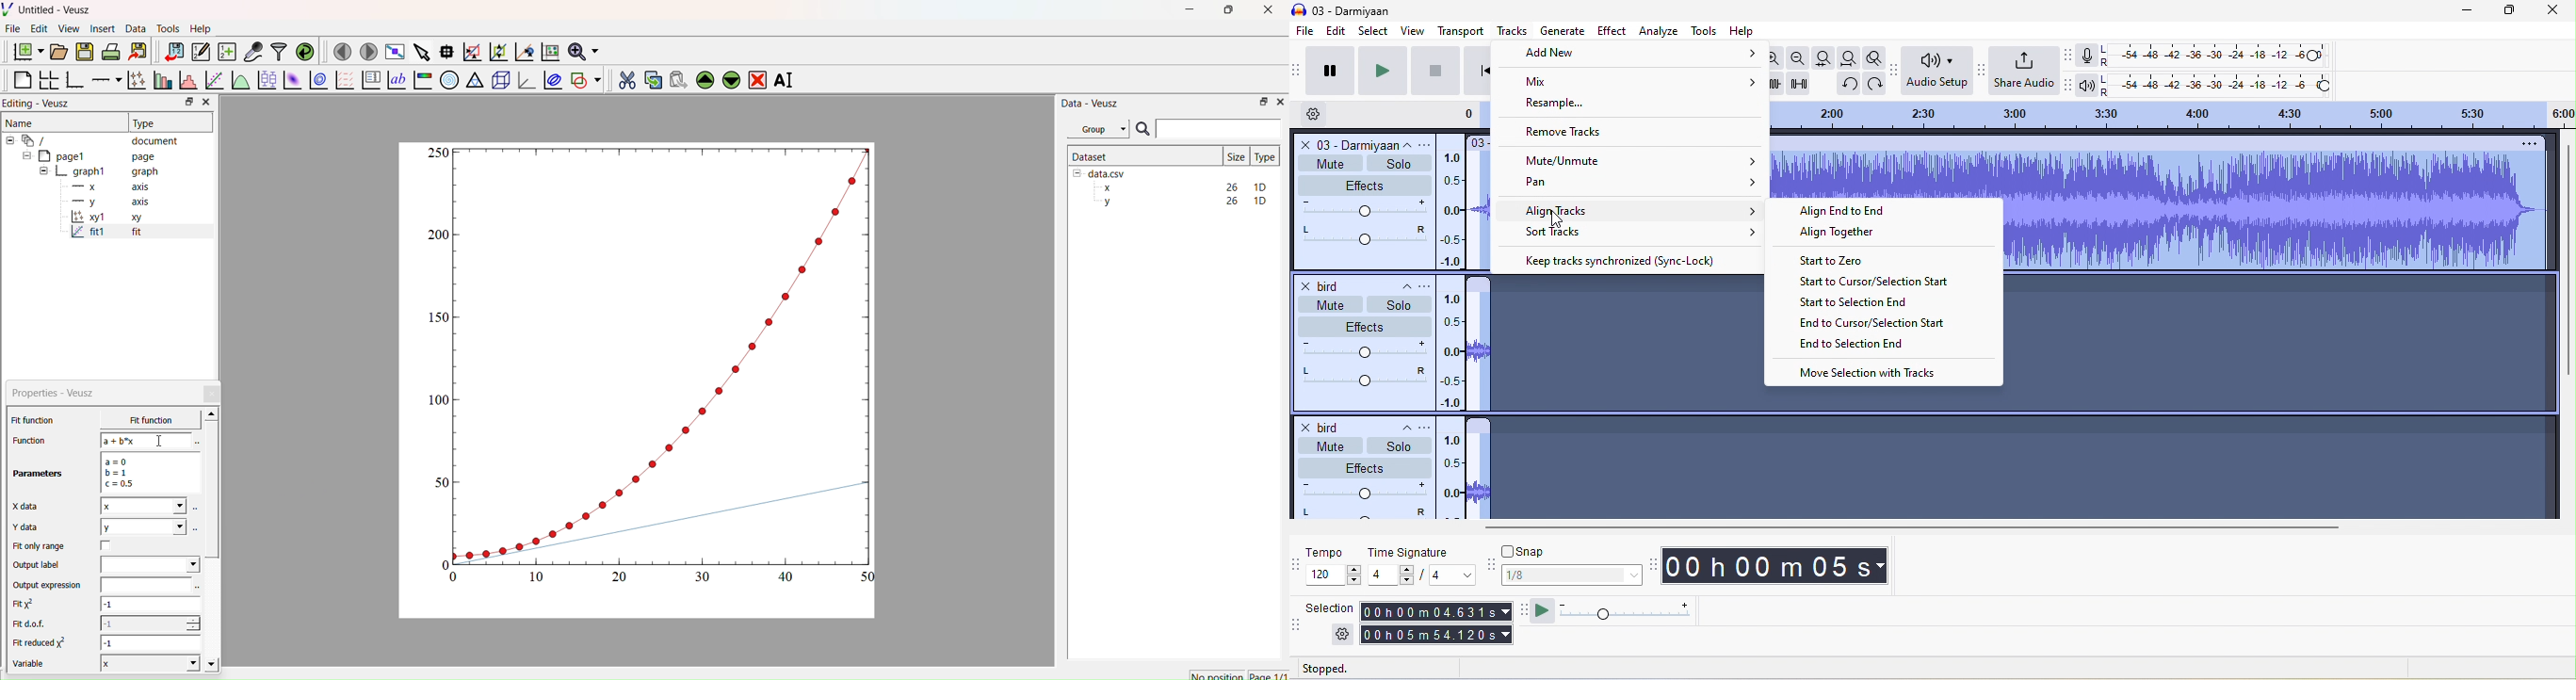 The width and height of the screenshot is (2576, 700). Describe the element at coordinates (1846, 83) in the screenshot. I see `undo` at that location.